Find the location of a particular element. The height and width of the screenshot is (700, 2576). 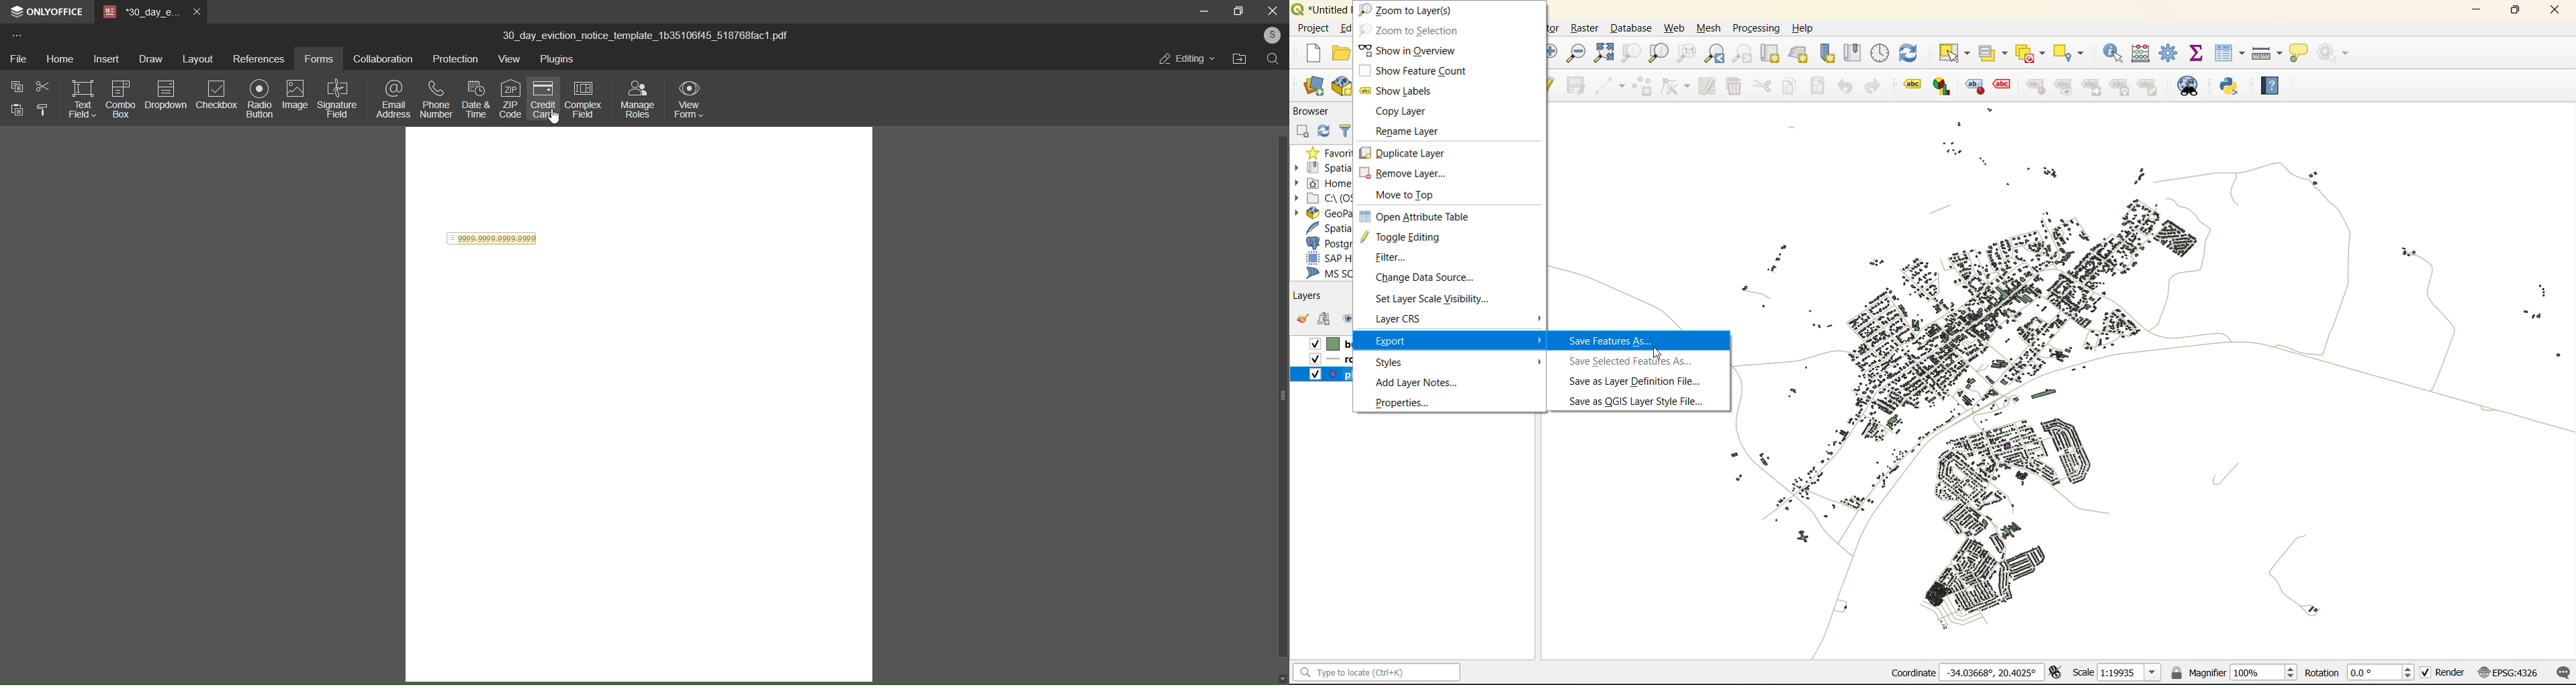

help is located at coordinates (1807, 28).